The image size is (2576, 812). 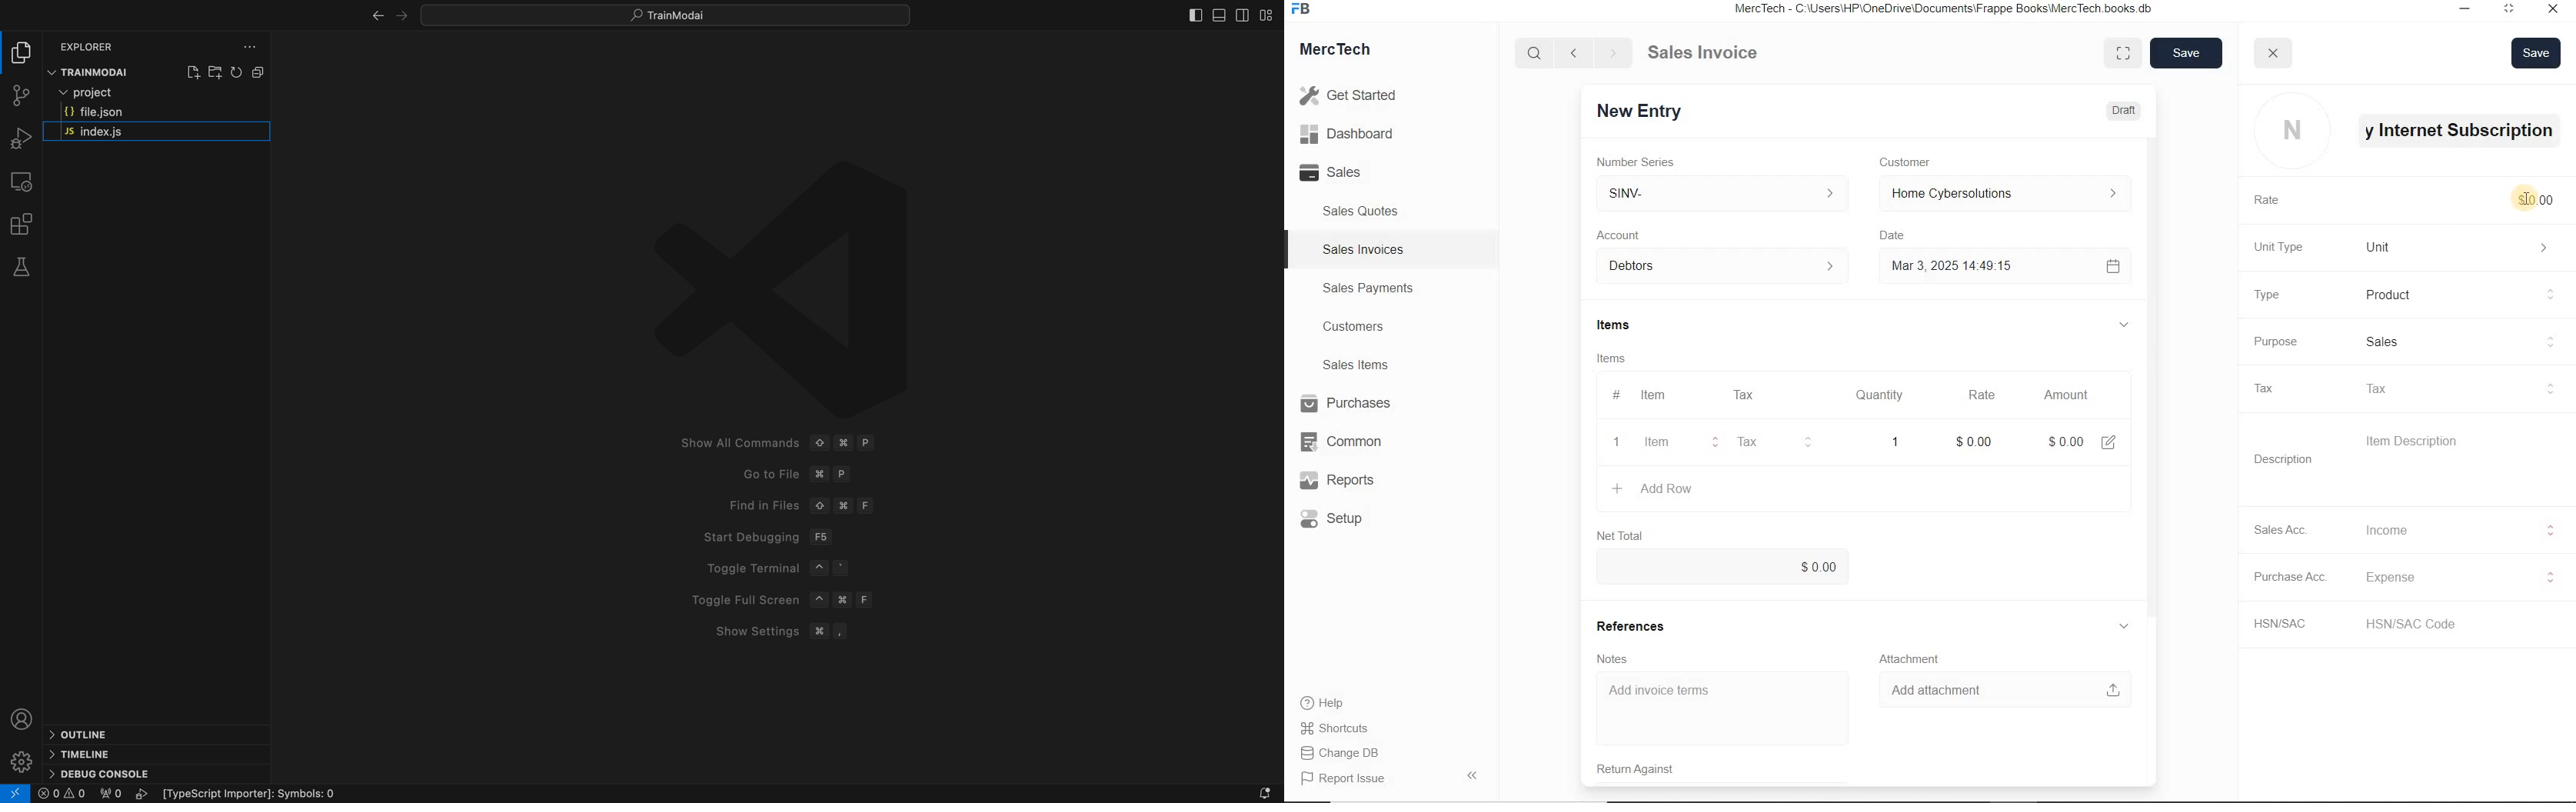 I want to click on Notes, so click(x=1616, y=658).